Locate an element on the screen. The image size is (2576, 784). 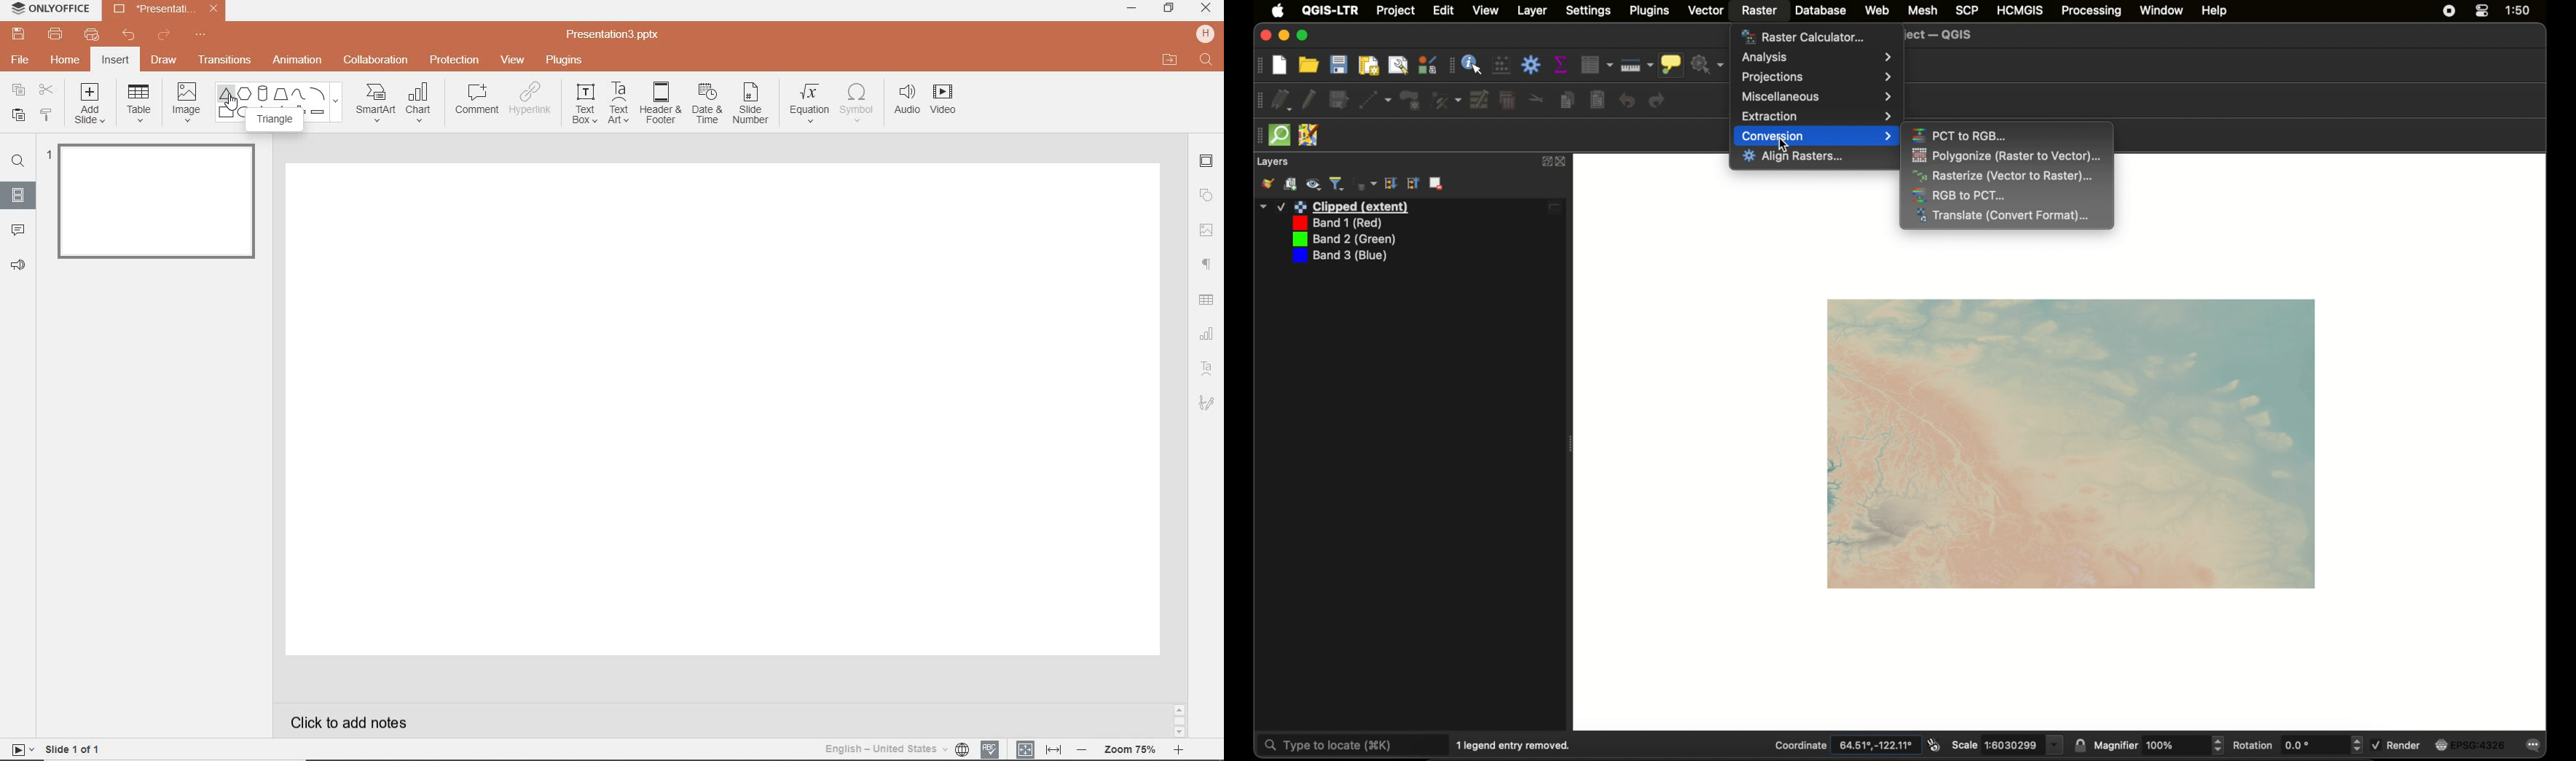
close is located at coordinates (1563, 162).